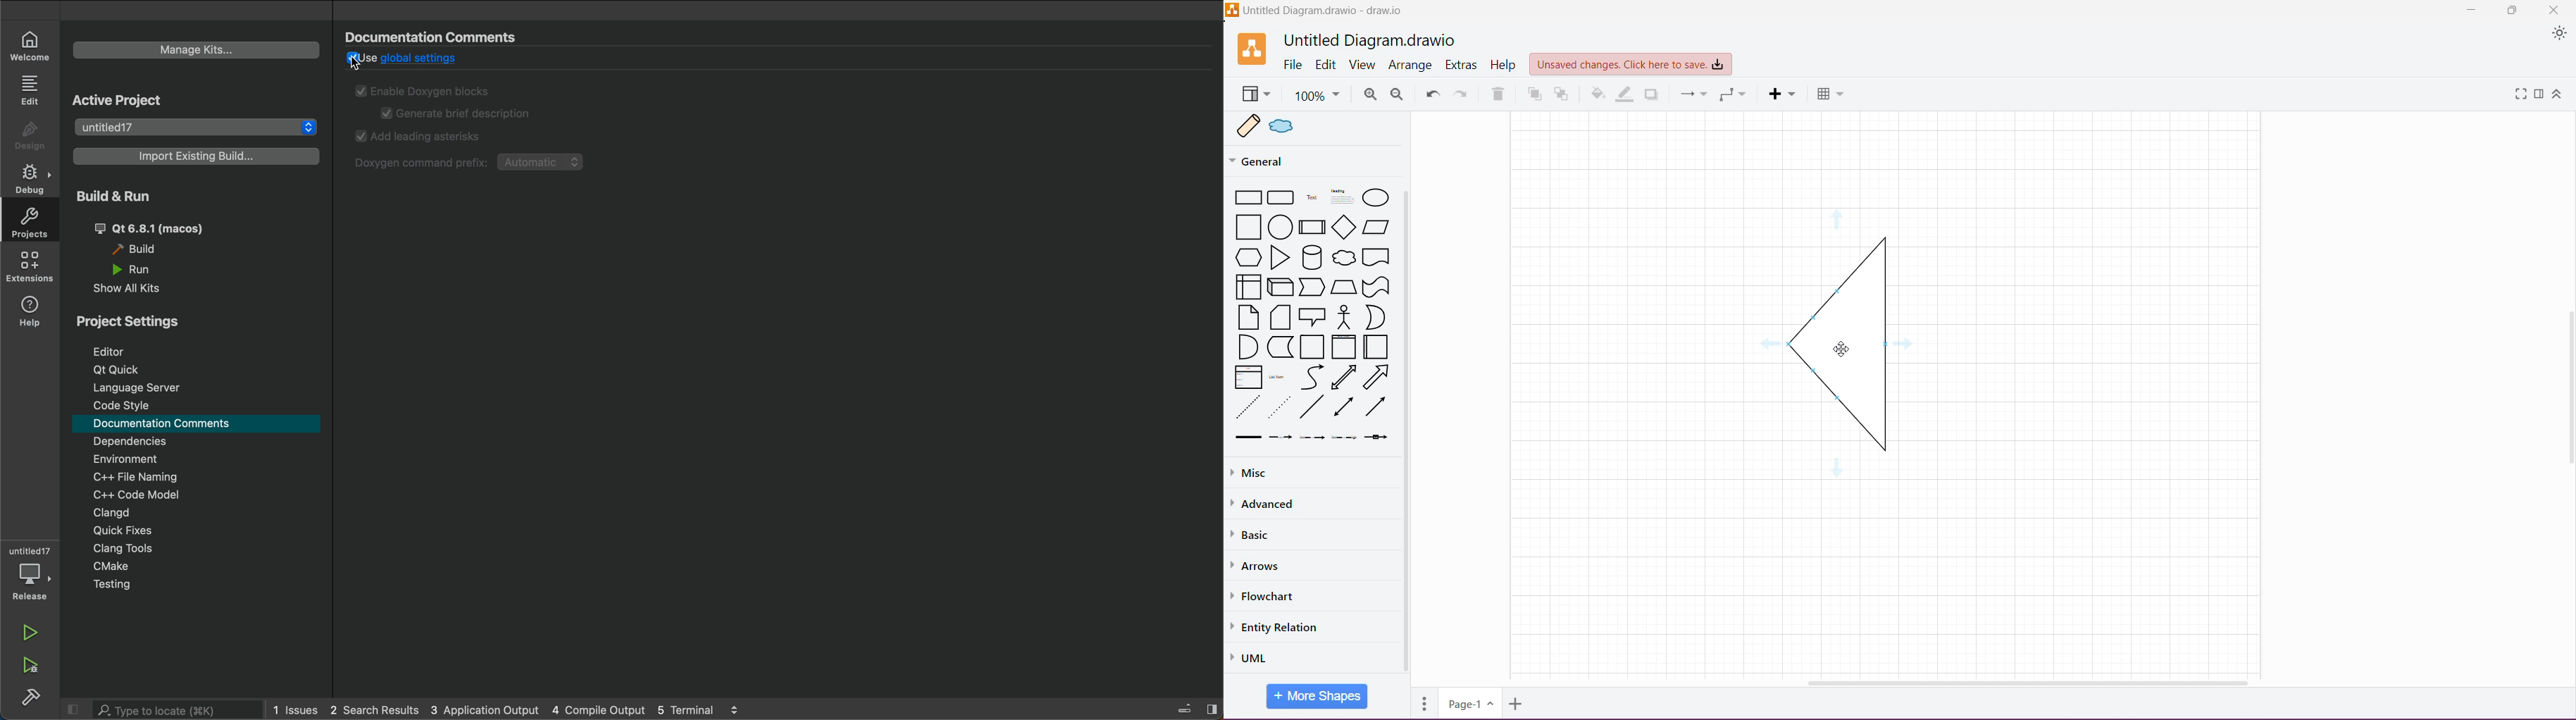 The height and width of the screenshot is (728, 2576). Describe the element at coordinates (1432, 94) in the screenshot. I see `Undo` at that location.